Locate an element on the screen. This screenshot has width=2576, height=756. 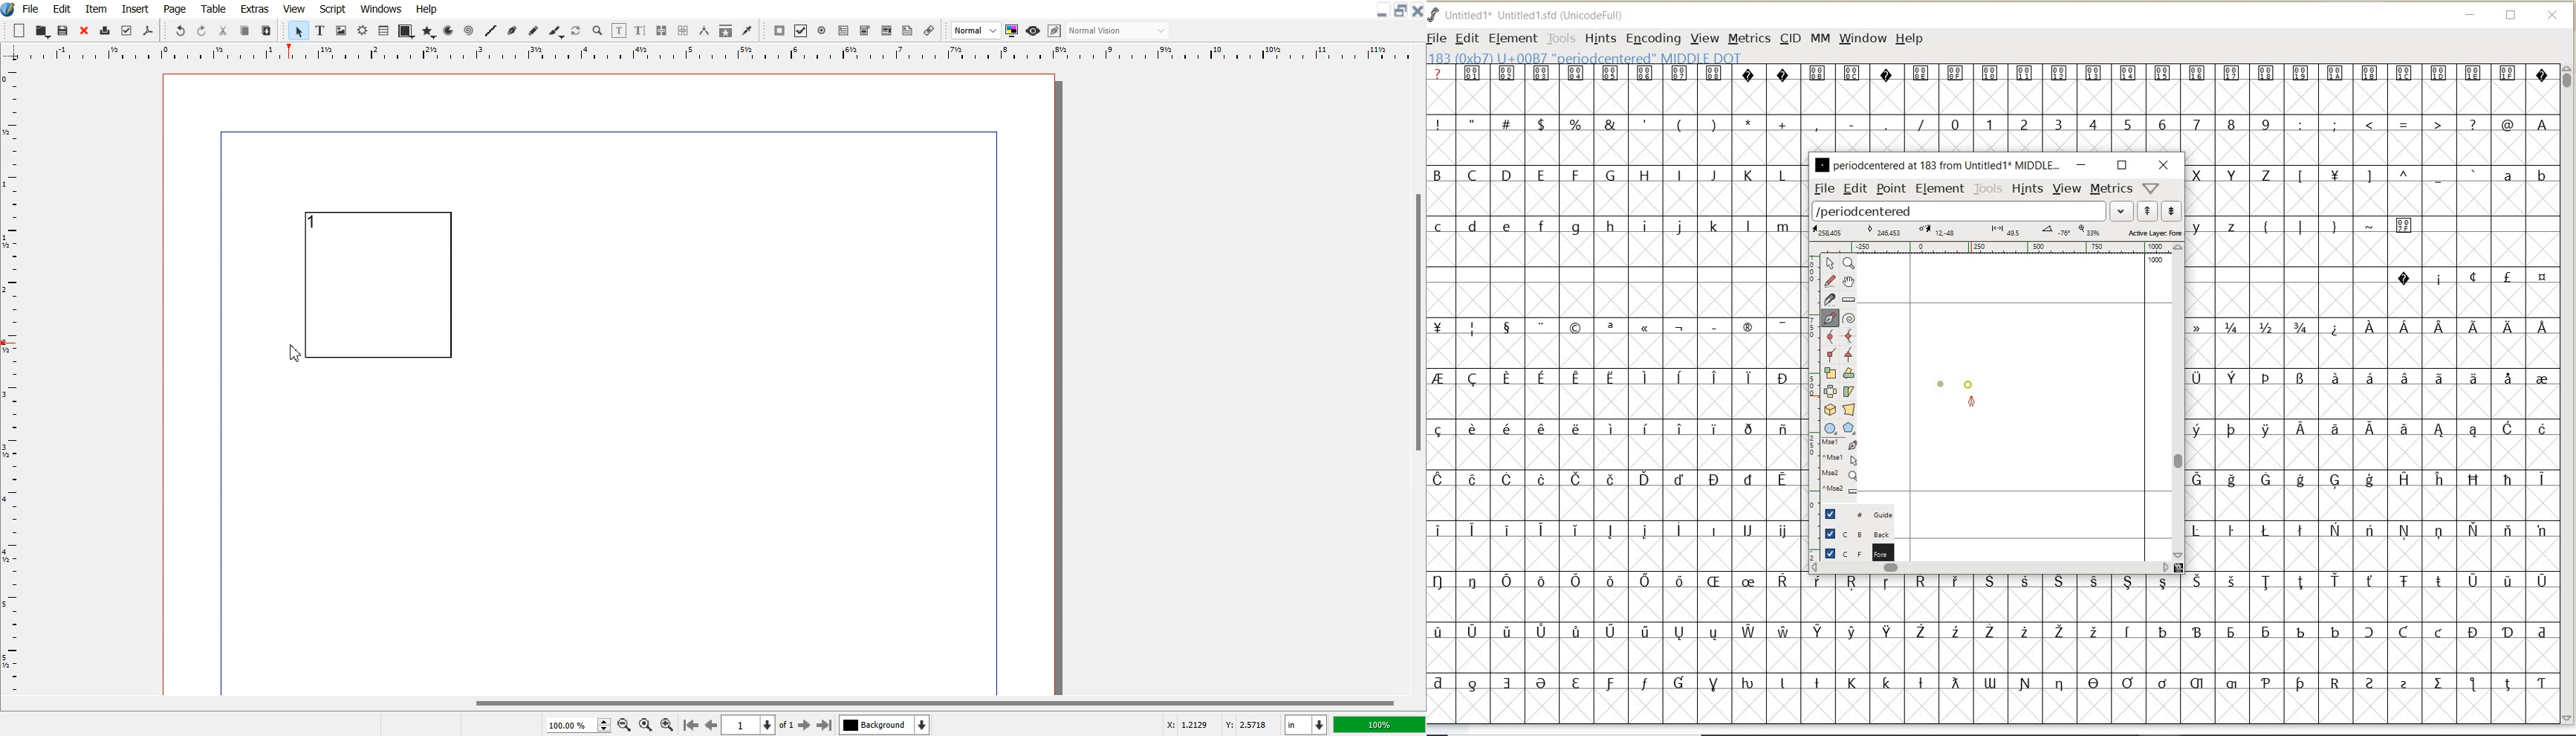
special characters is located at coordinates (2471, 277).